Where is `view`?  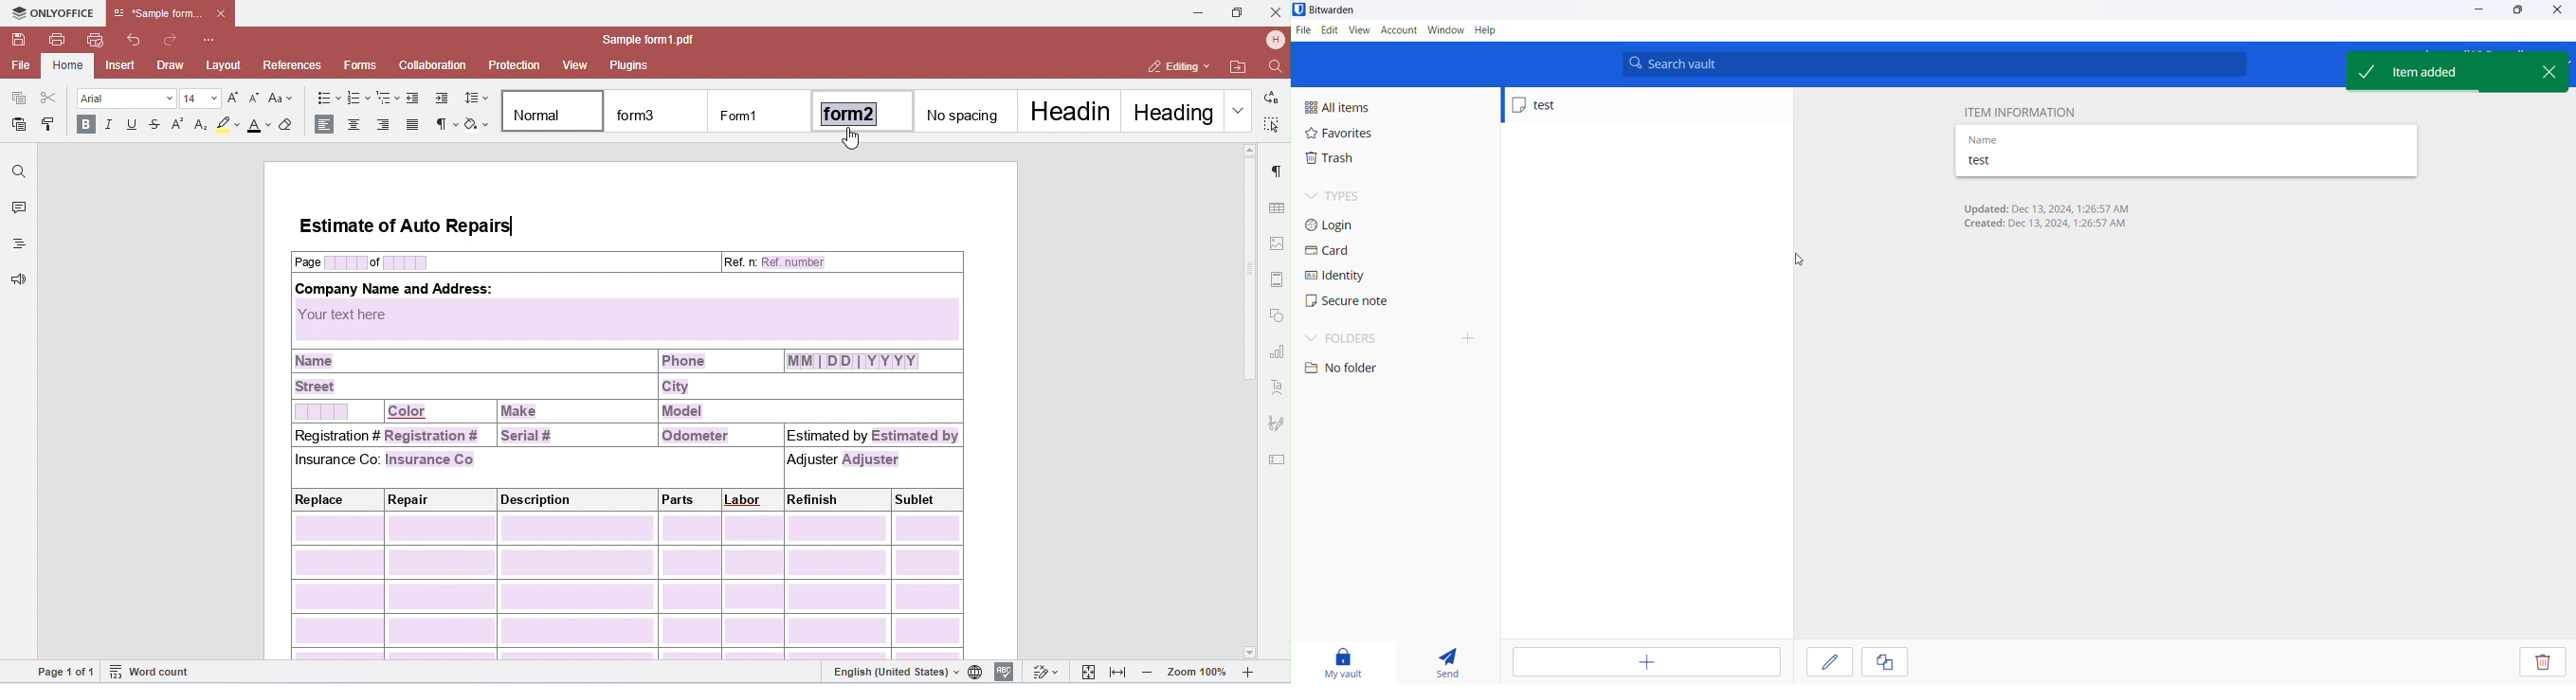 view is located at coordinates (1361, 30).